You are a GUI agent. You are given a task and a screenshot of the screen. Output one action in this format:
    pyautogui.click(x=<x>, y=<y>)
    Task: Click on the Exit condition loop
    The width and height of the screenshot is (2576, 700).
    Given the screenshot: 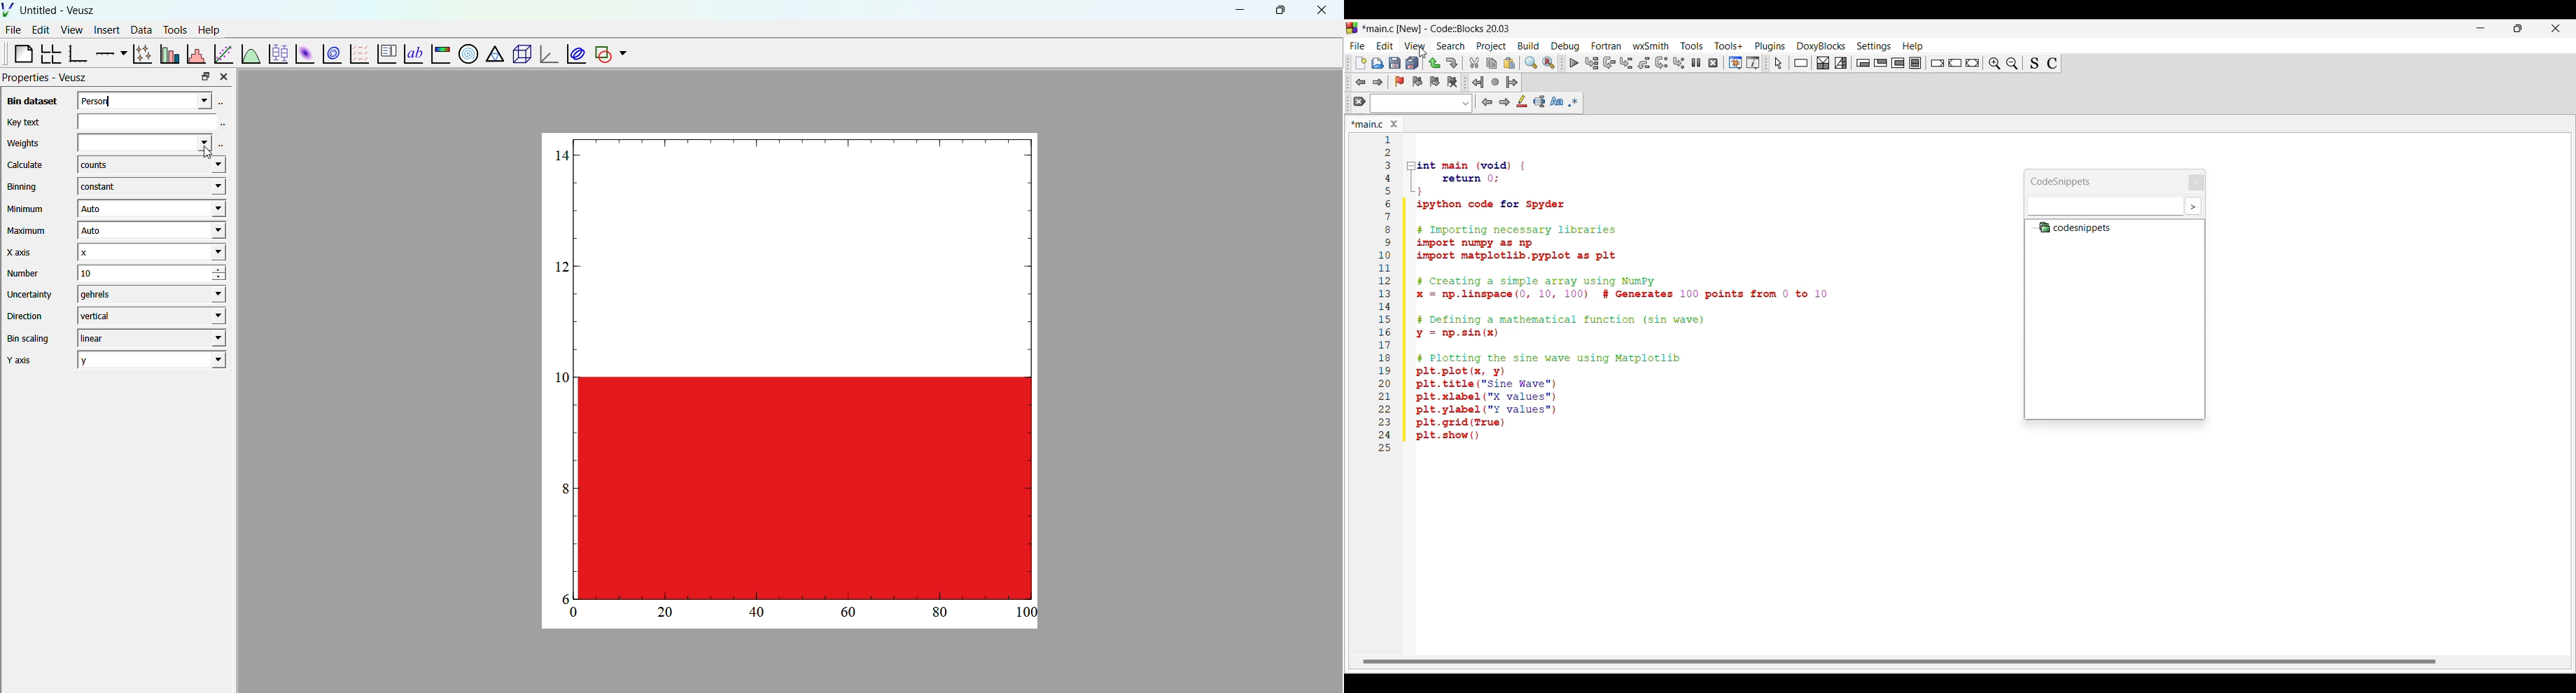 What is the action you would take?
    pyautogui.click(x=1880, y=63)
    